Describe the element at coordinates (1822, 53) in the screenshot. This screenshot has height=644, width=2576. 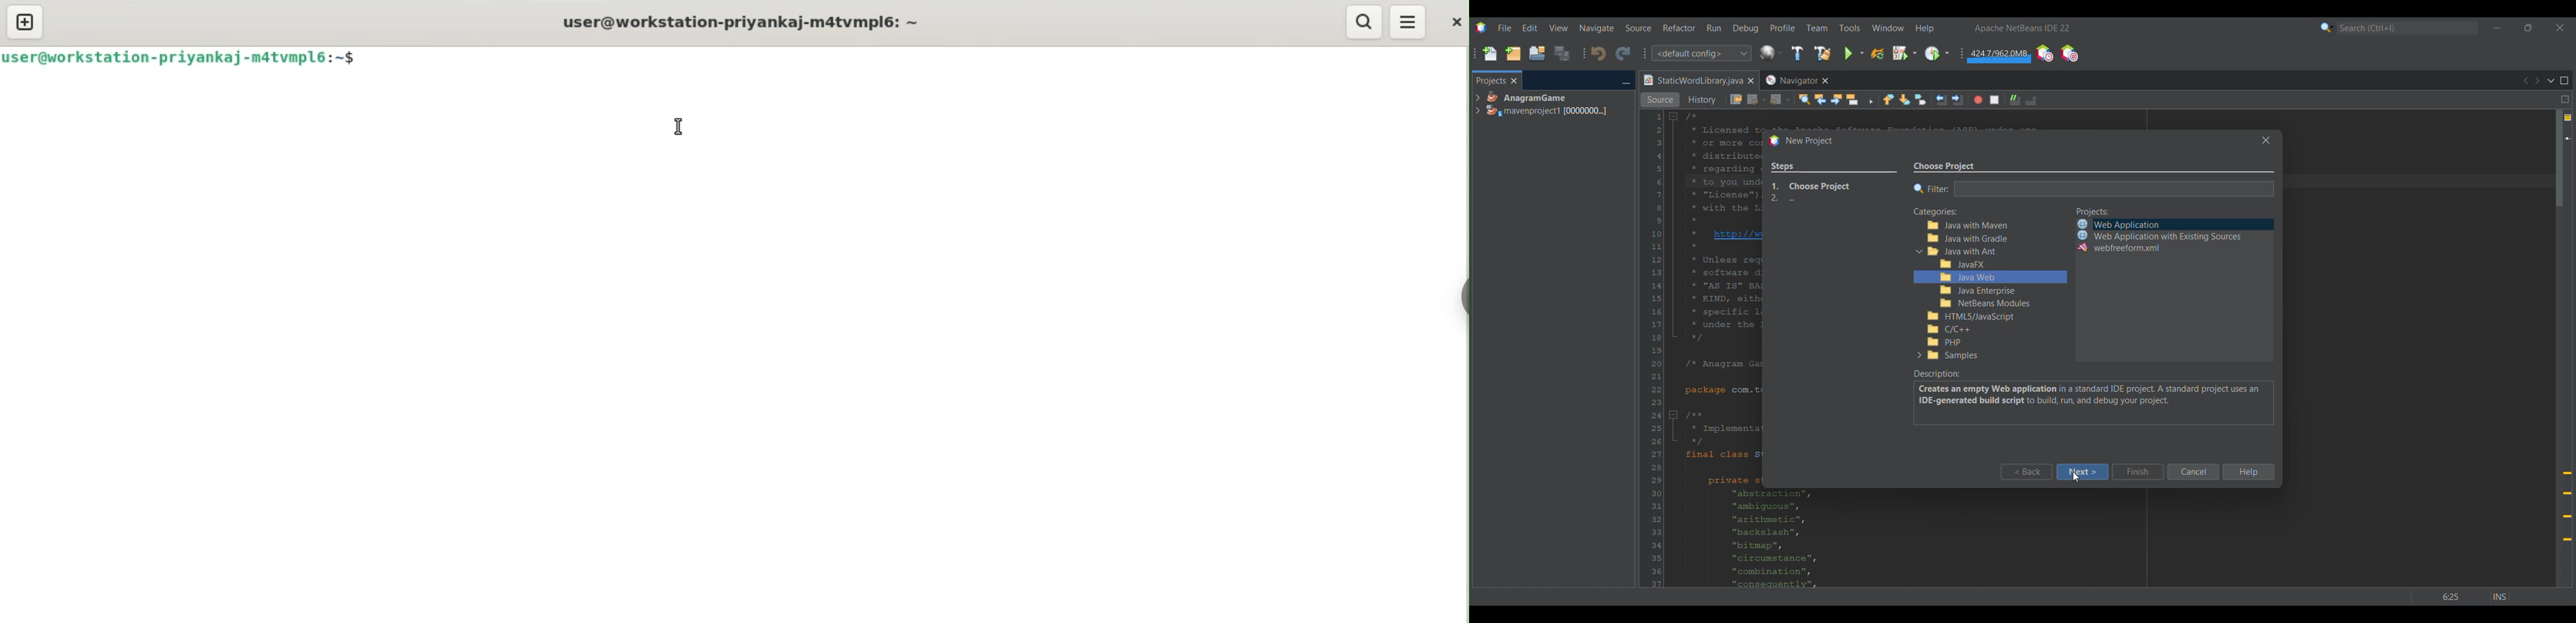
I see `Clean and build main project` at that location.